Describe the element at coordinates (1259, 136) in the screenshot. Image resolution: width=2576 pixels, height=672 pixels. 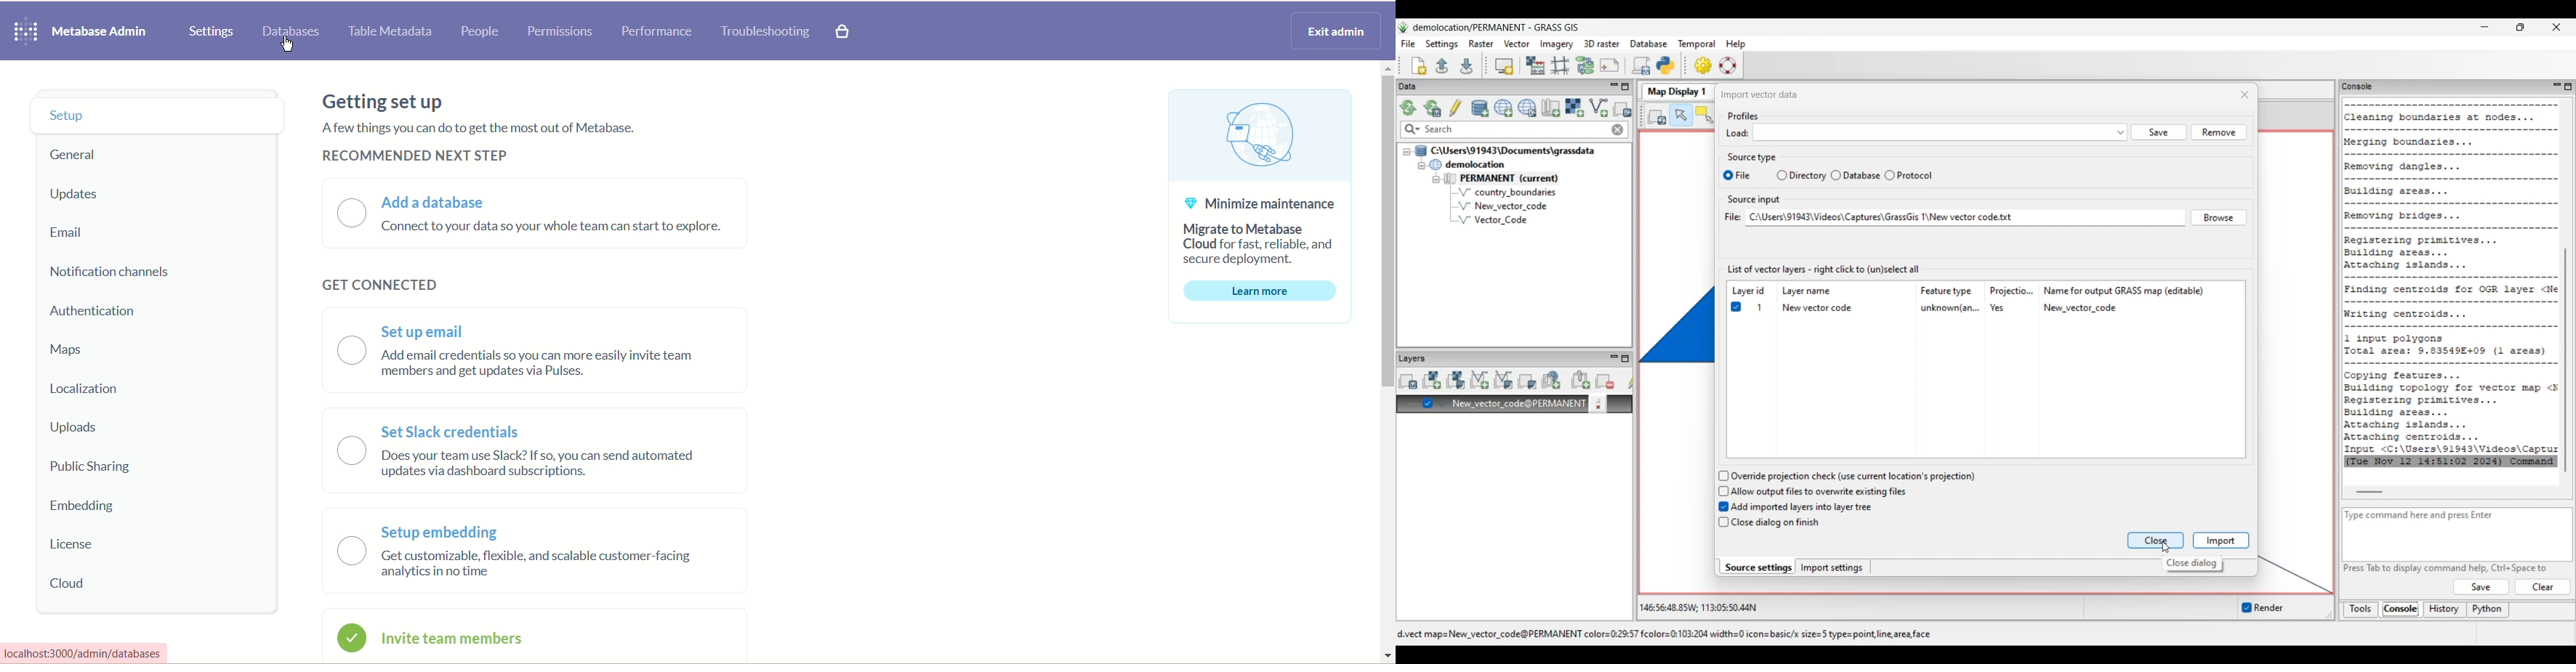
I see `image` at that location.